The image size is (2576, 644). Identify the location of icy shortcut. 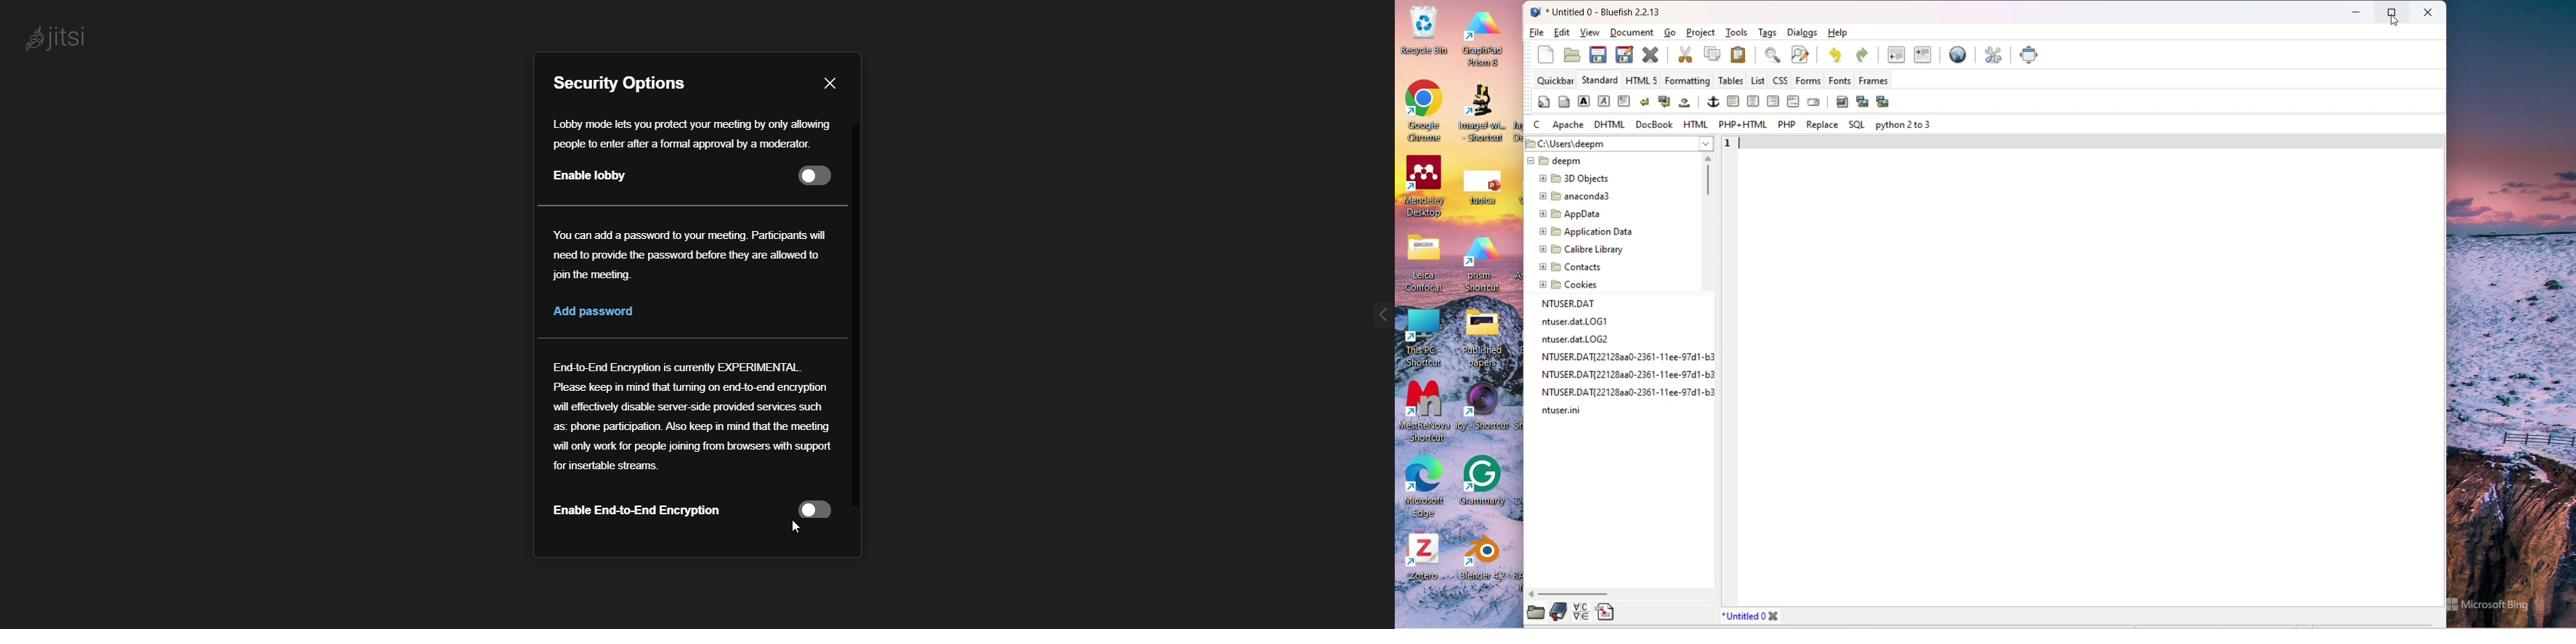
(1490, 414).